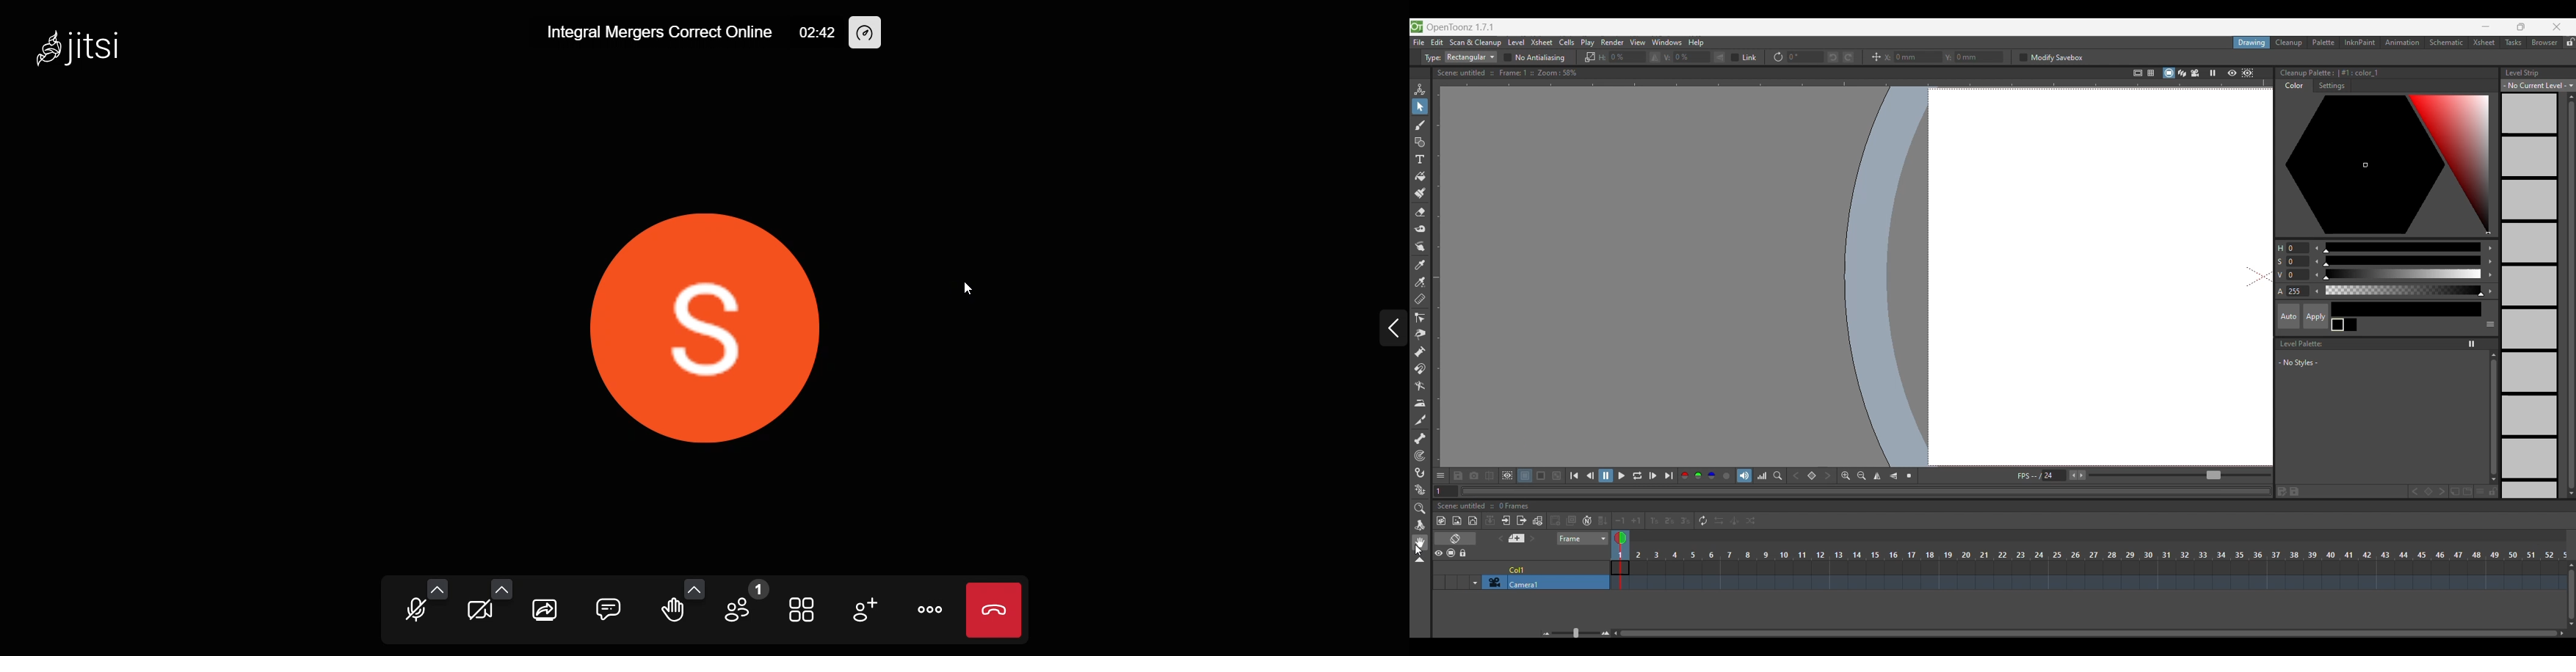  Describe the element at coordinates (693, 588) in the screenshot. I see `more reactions` at that location.